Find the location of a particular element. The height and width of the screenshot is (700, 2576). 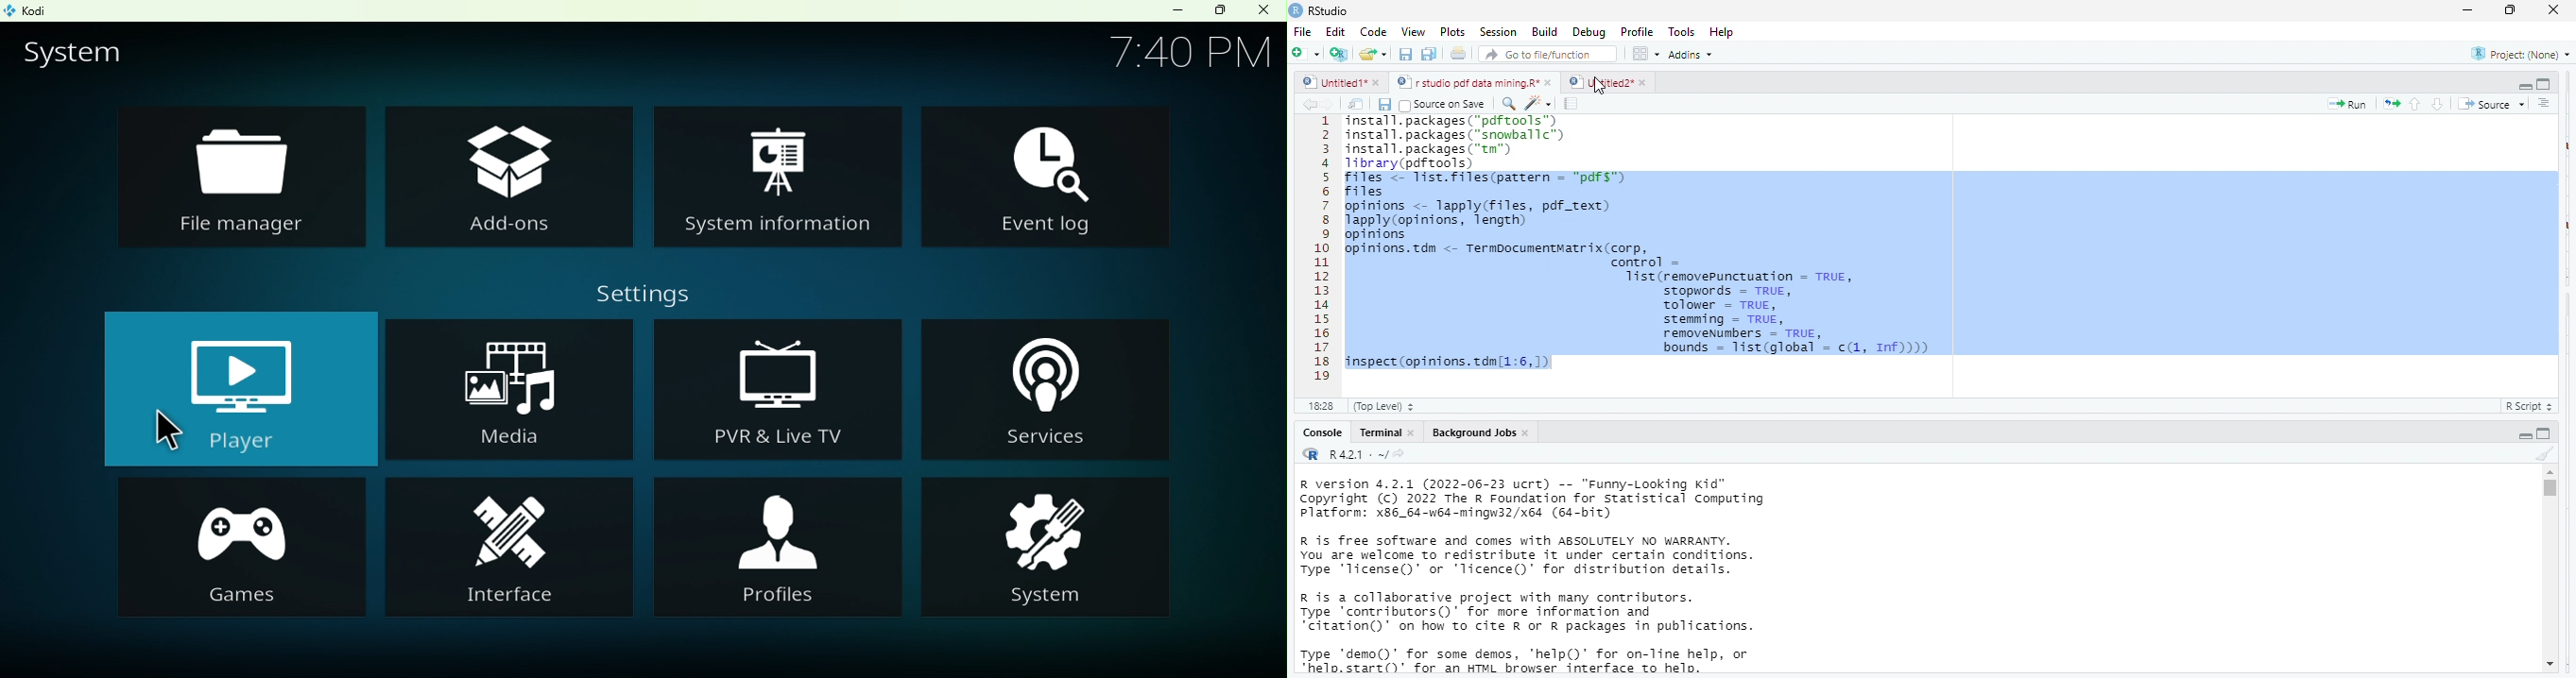

close is located at coordinates (1550, 83).